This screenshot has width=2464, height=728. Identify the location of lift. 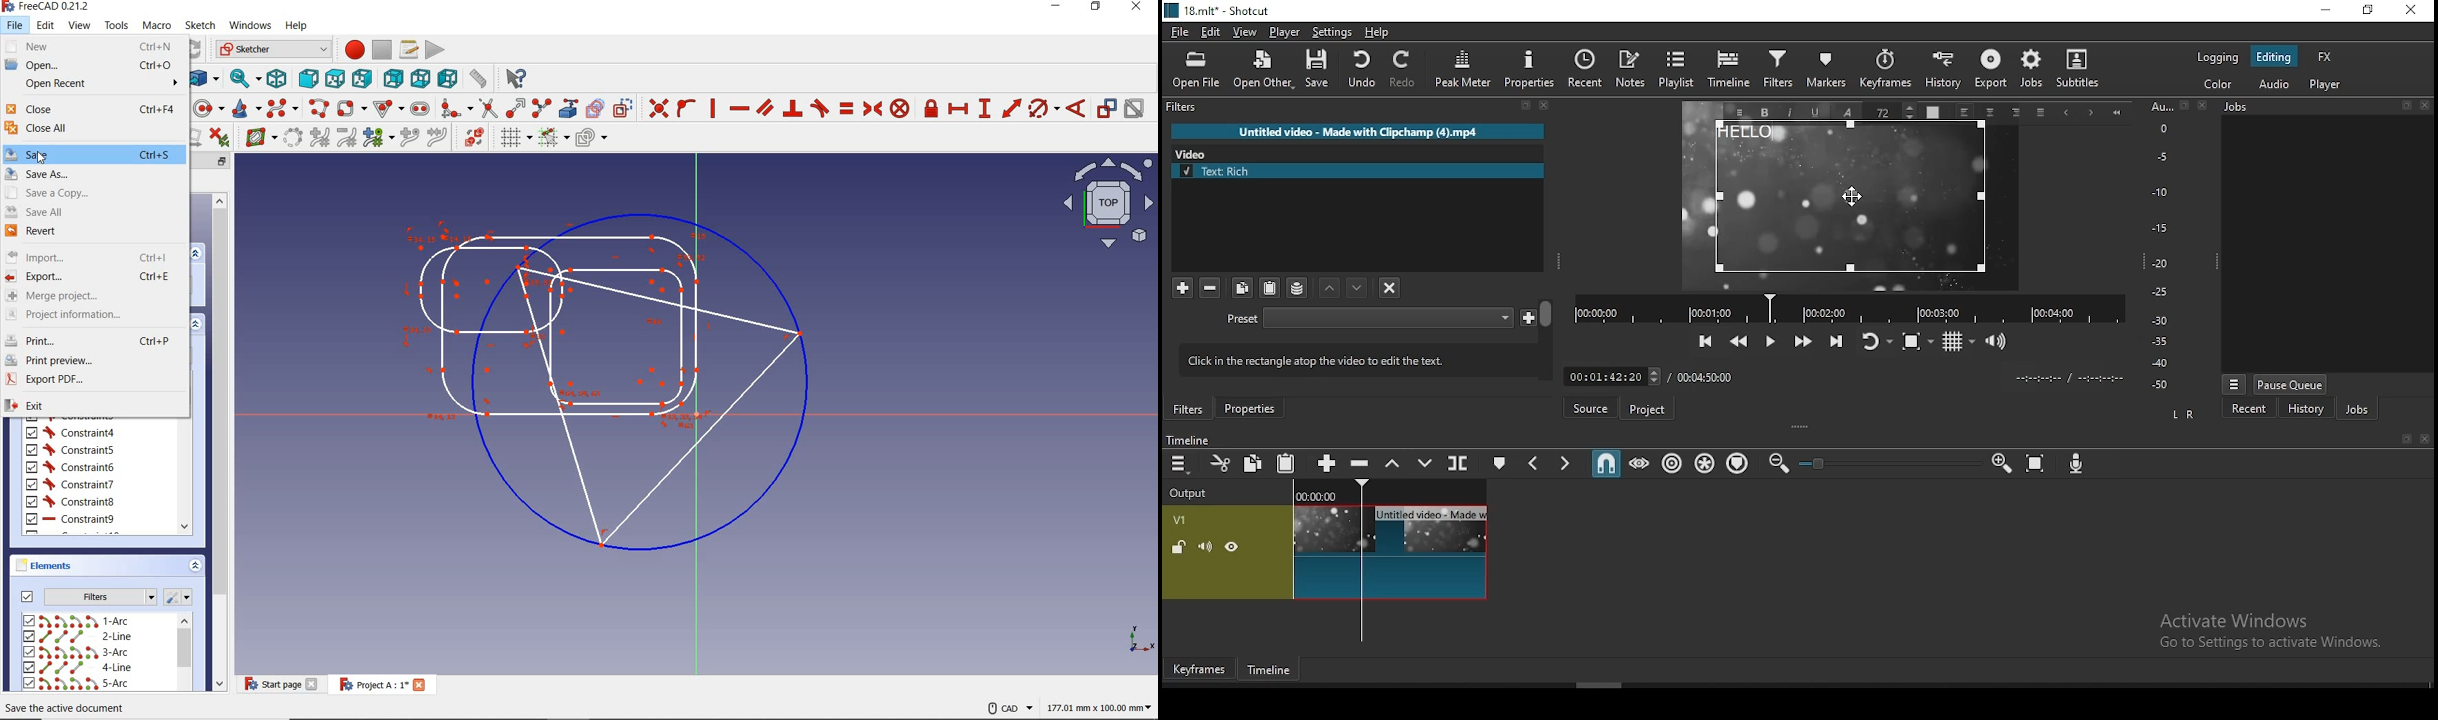
(1393, 462).